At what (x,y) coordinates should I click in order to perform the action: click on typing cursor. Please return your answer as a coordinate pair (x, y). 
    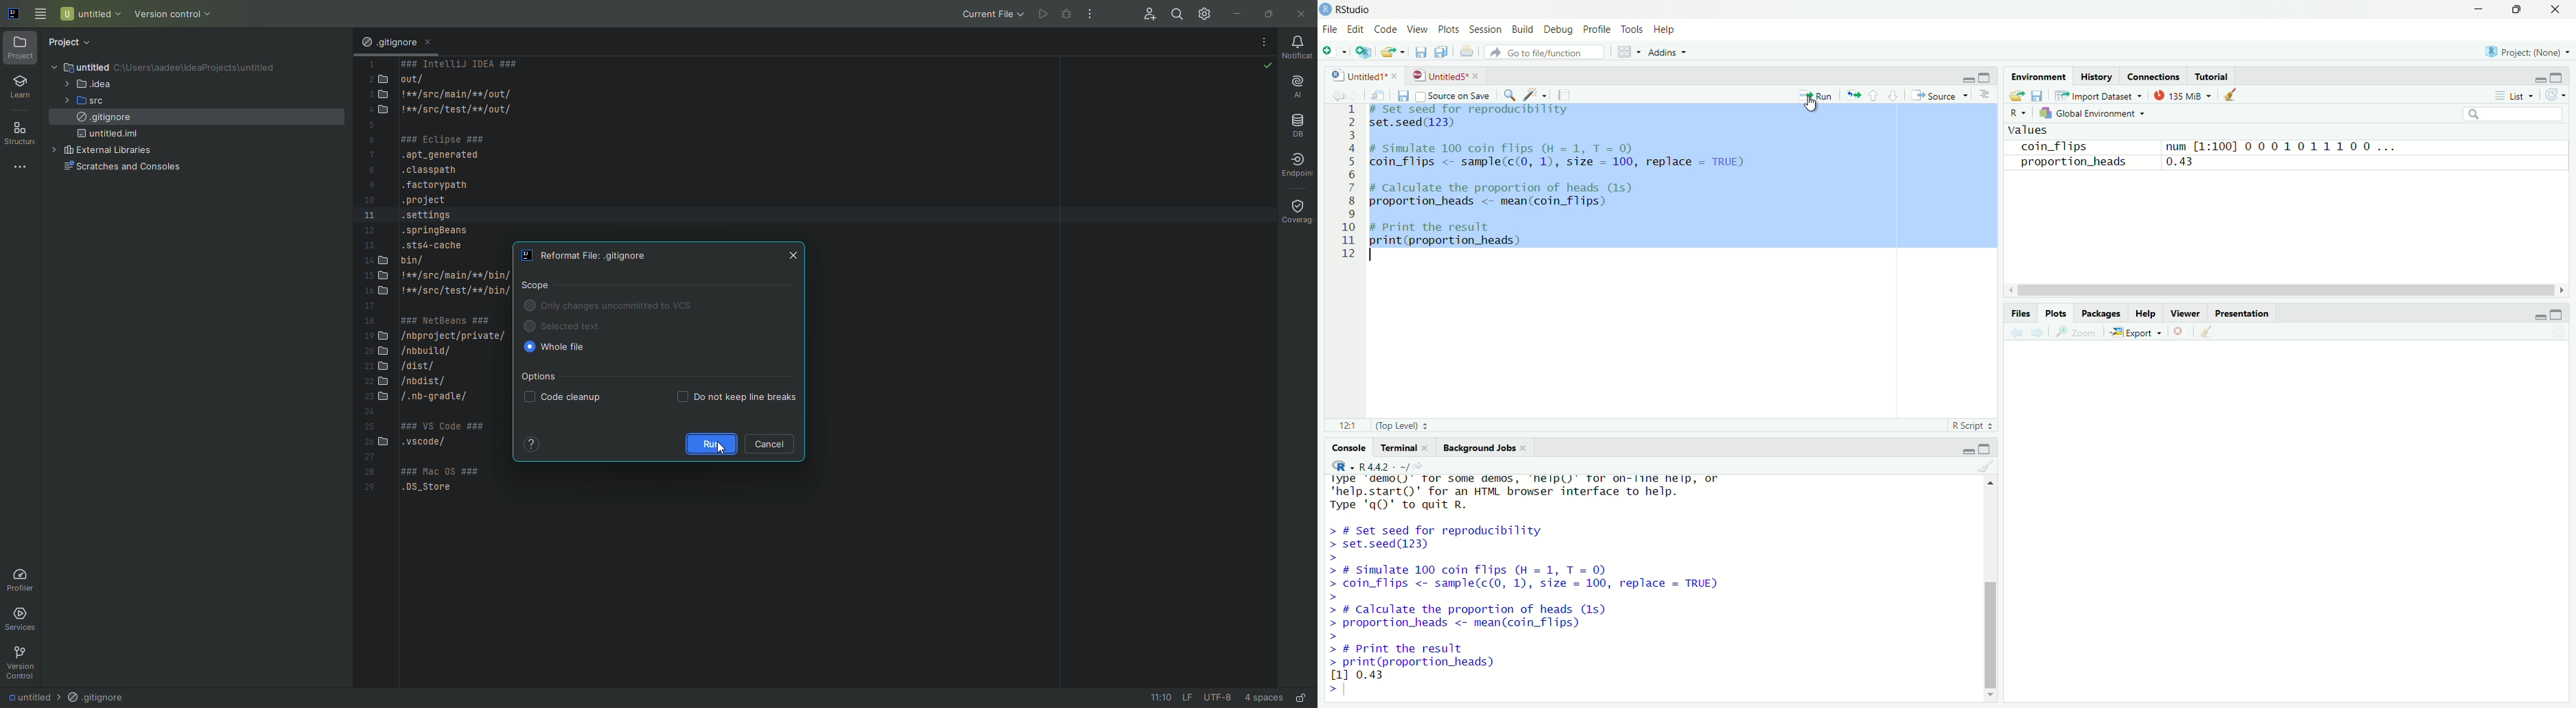
    Looking at the image, I should click on (1373, 256).